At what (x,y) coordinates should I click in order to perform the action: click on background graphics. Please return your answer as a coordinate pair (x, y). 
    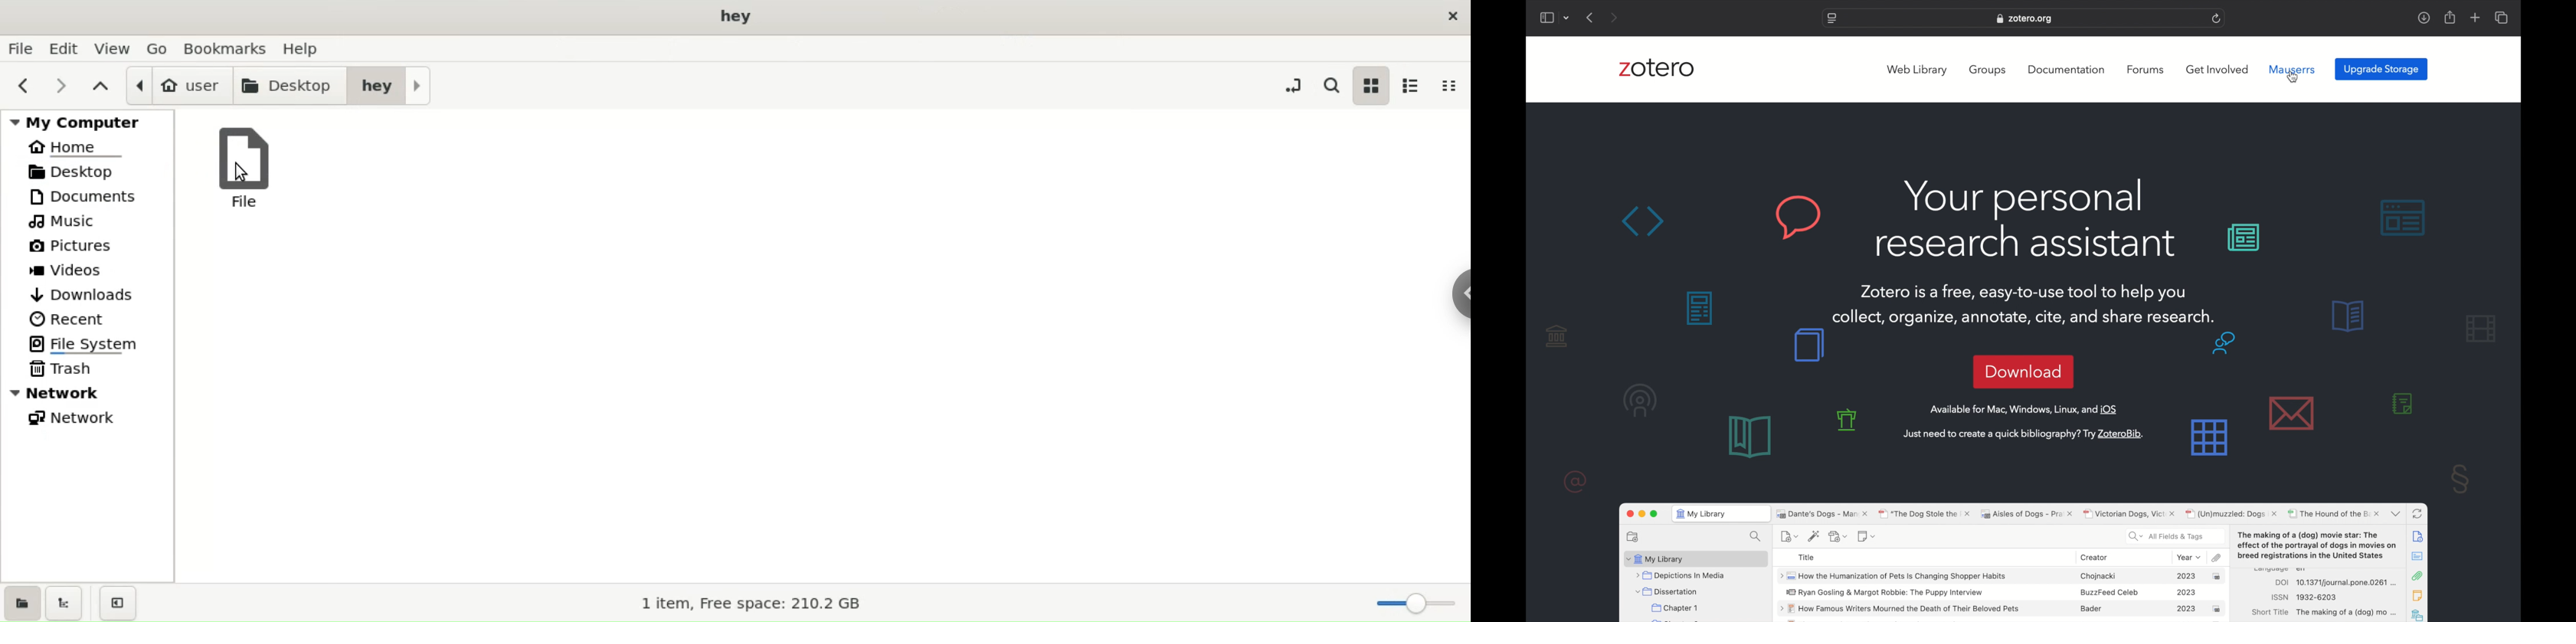
    Looking at the image, I should click on (2331, 223).